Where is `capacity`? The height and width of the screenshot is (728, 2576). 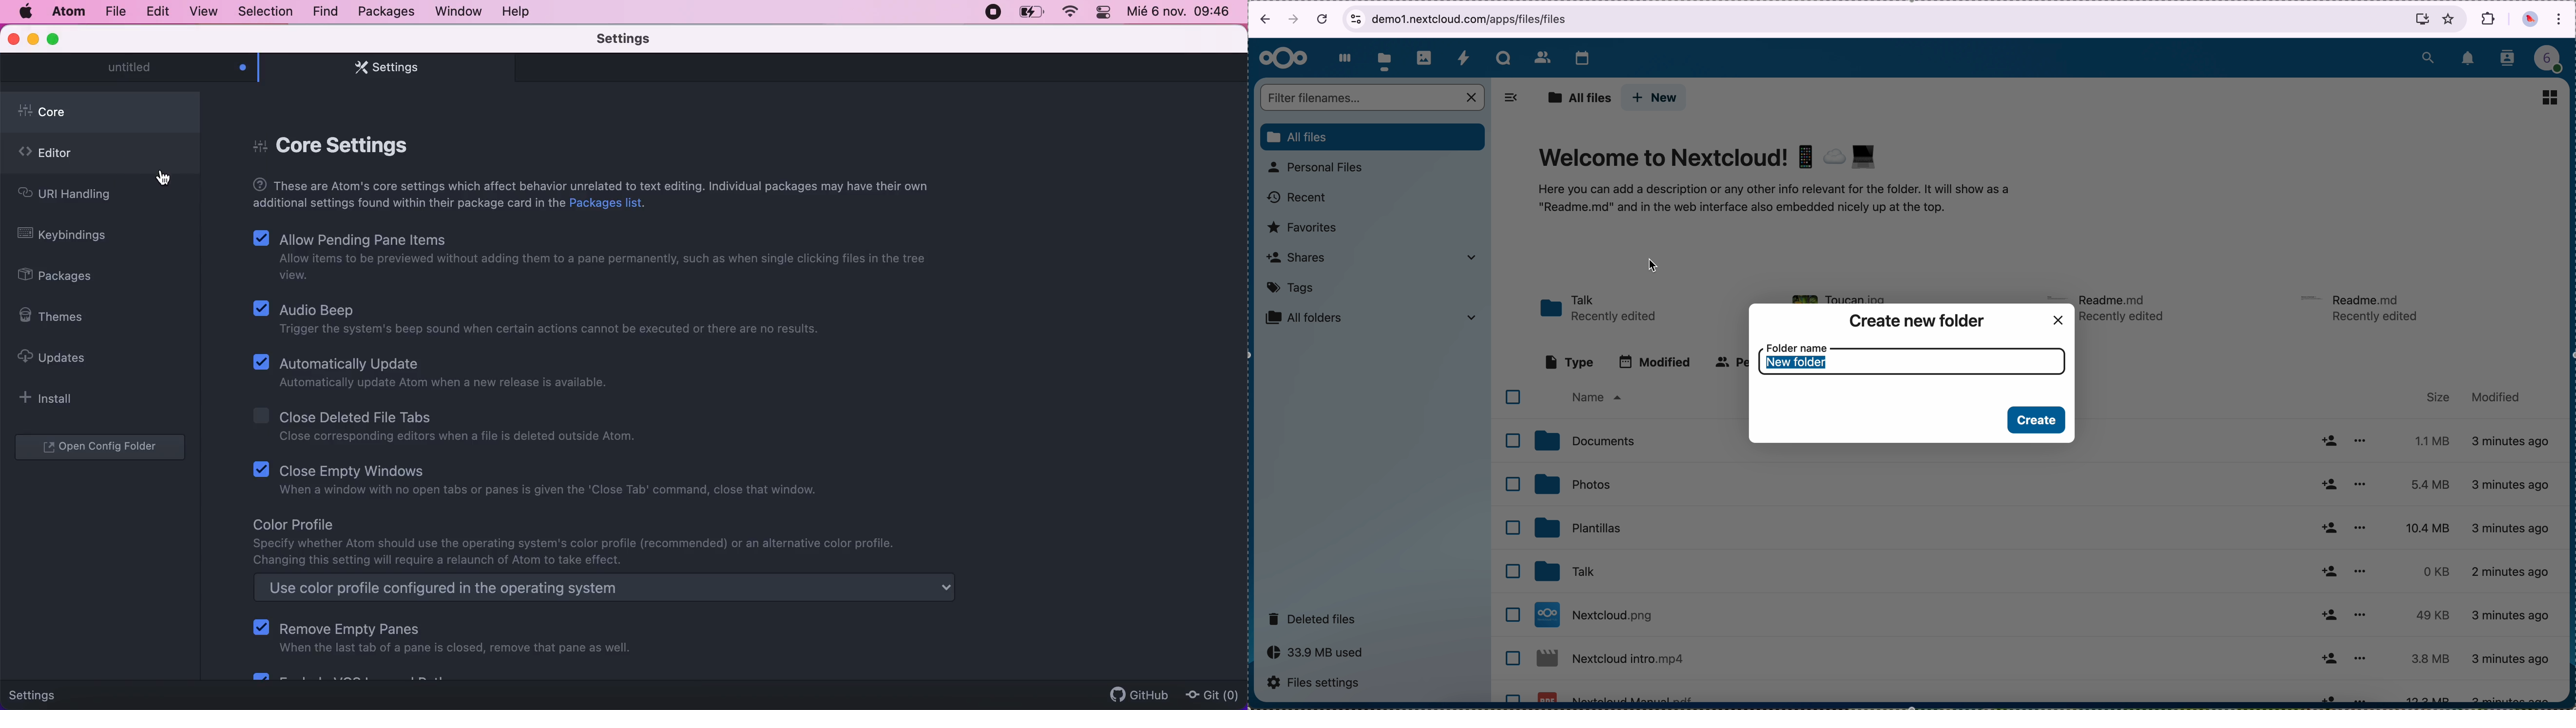 capacity is located at coordinates (1321, 655).